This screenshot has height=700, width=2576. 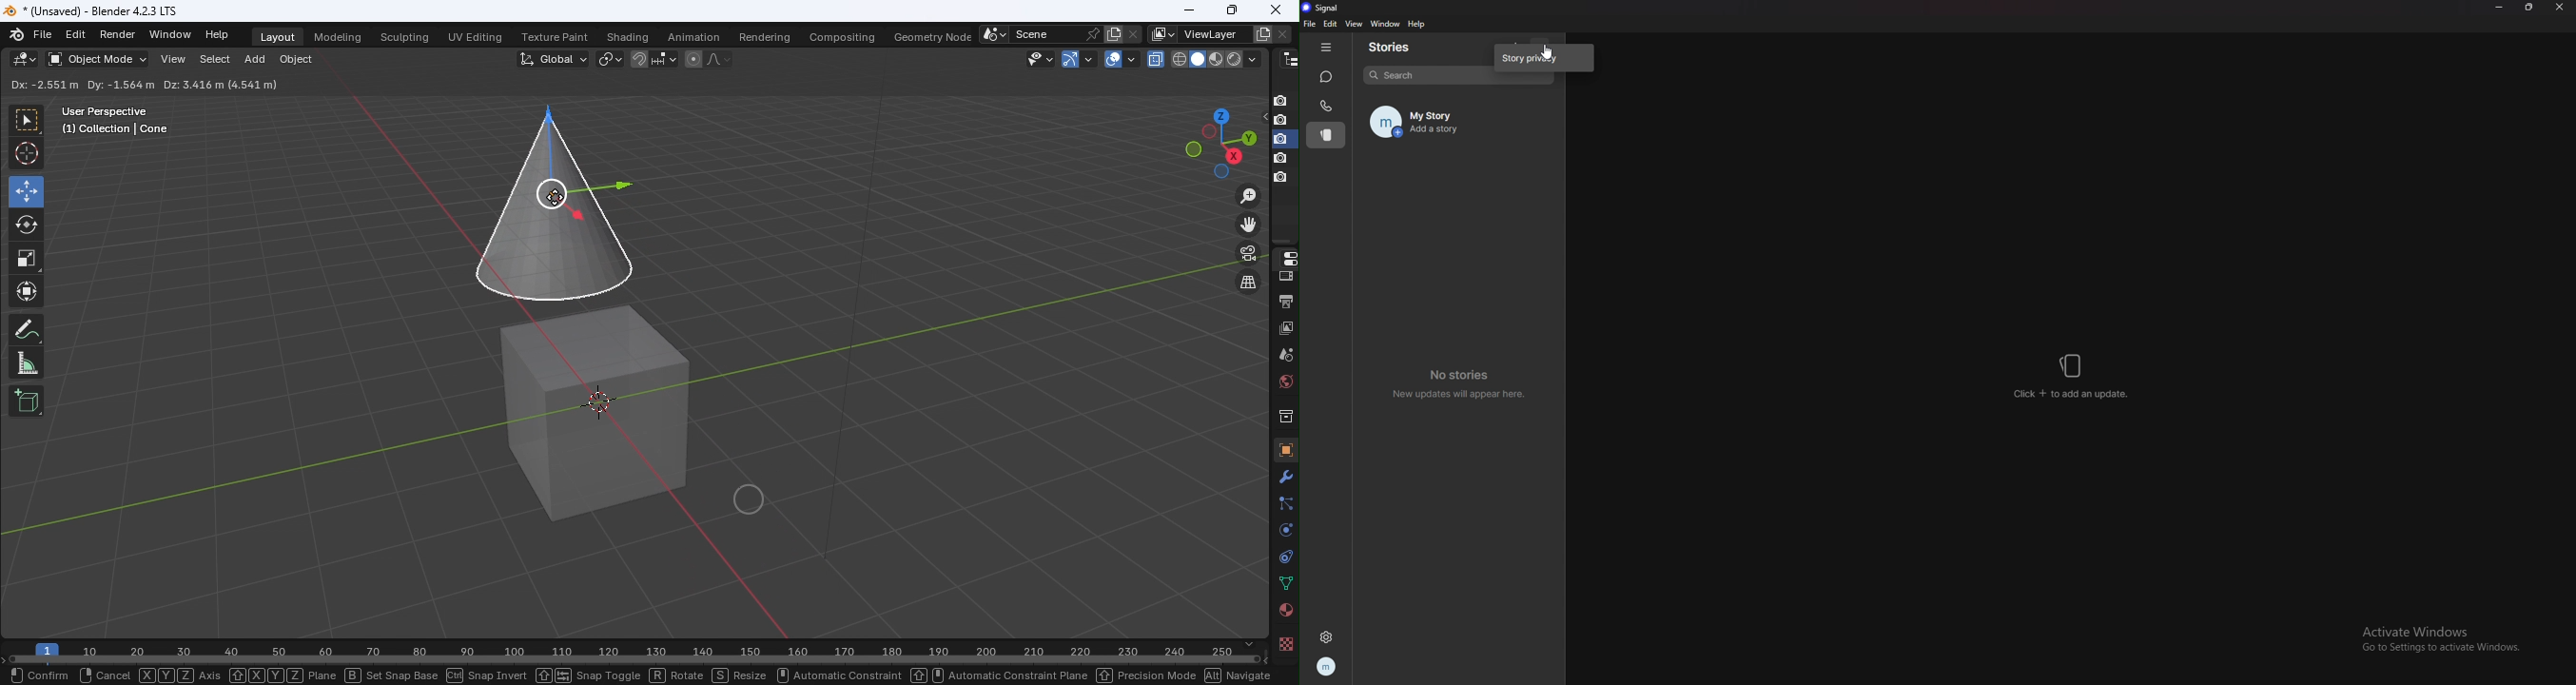 What do you see at coordinates (2446, 649) in the screenshot?
I see `Go to Settings to activate Windows.` at bounding box center [2446, 649].